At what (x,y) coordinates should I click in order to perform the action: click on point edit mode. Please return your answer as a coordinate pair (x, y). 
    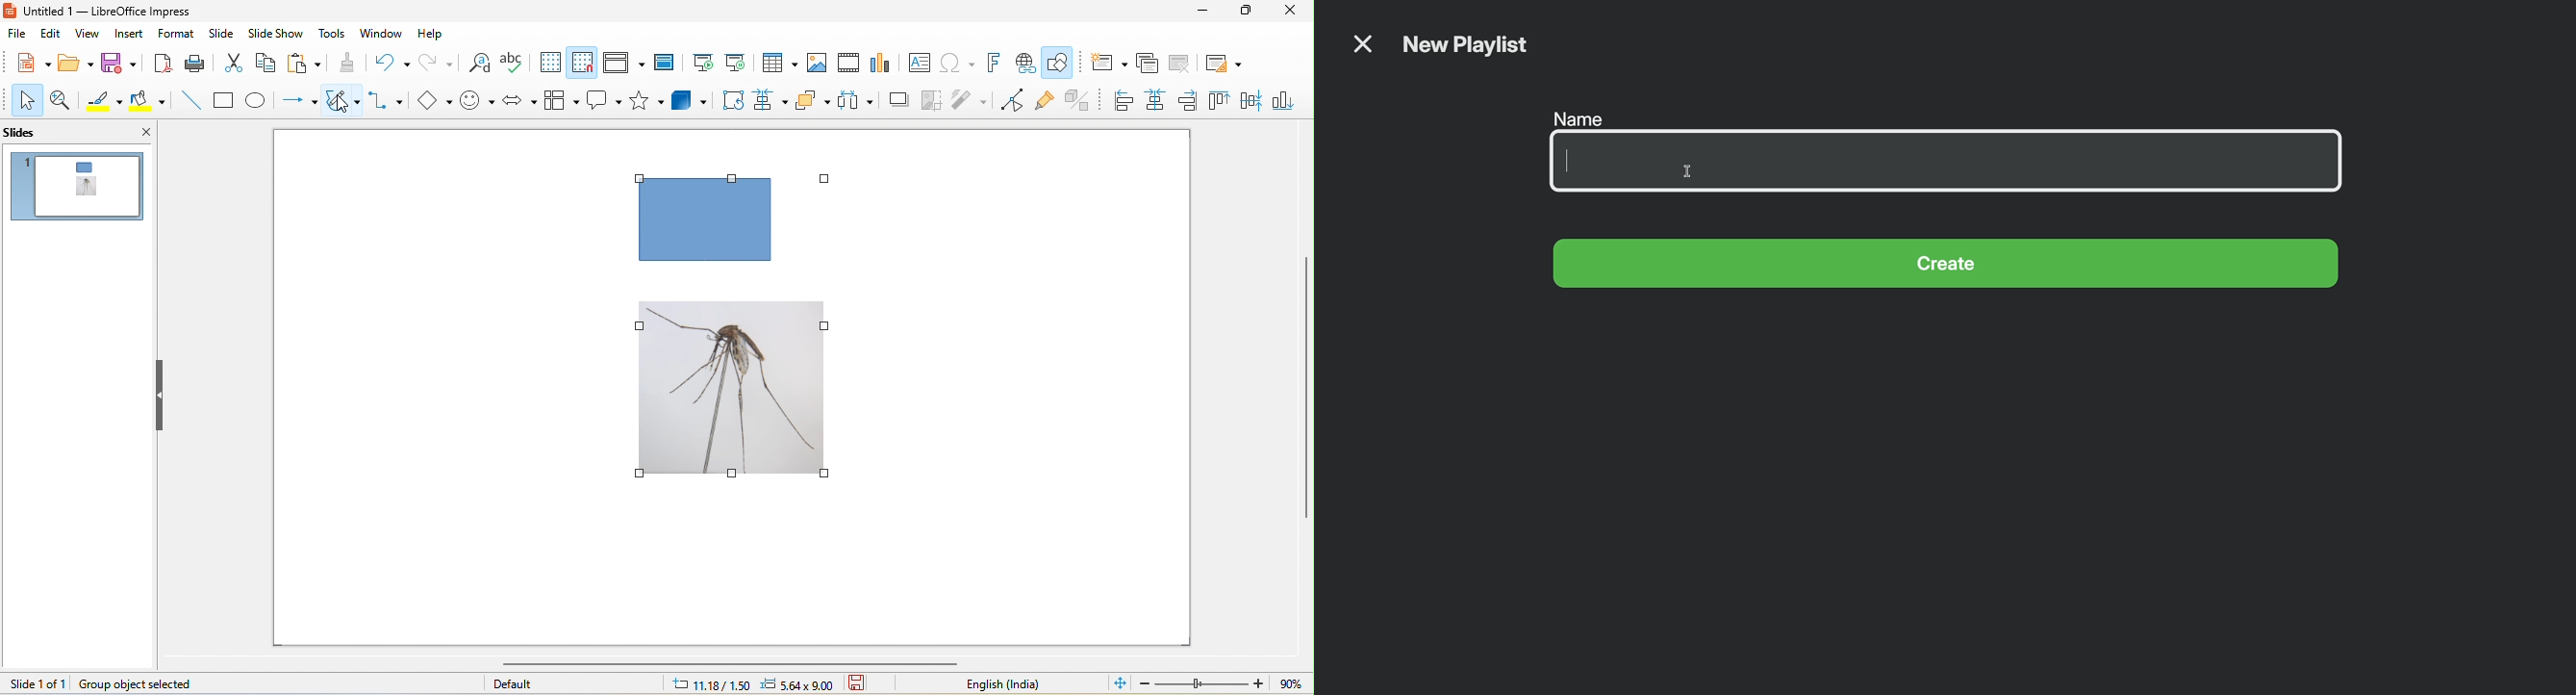
    Looking at the image, I should click on (1012, 101).